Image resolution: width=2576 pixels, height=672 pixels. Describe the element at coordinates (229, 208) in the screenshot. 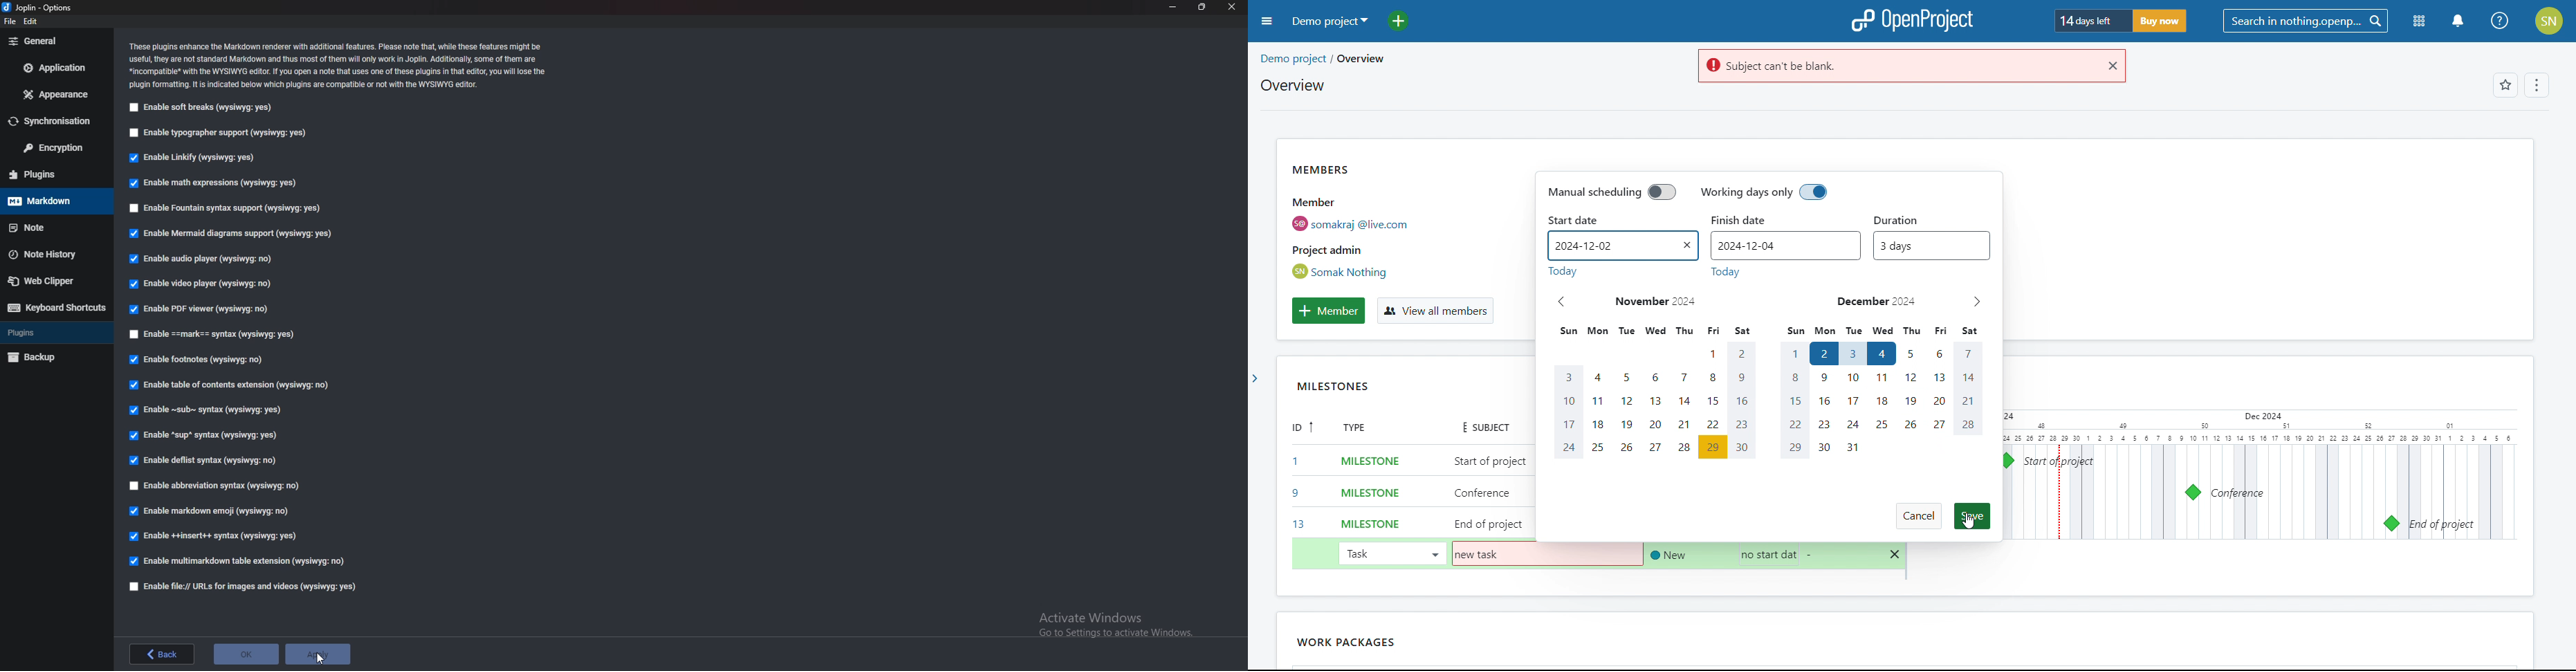

I see `enable fountain syntax support` at that location.